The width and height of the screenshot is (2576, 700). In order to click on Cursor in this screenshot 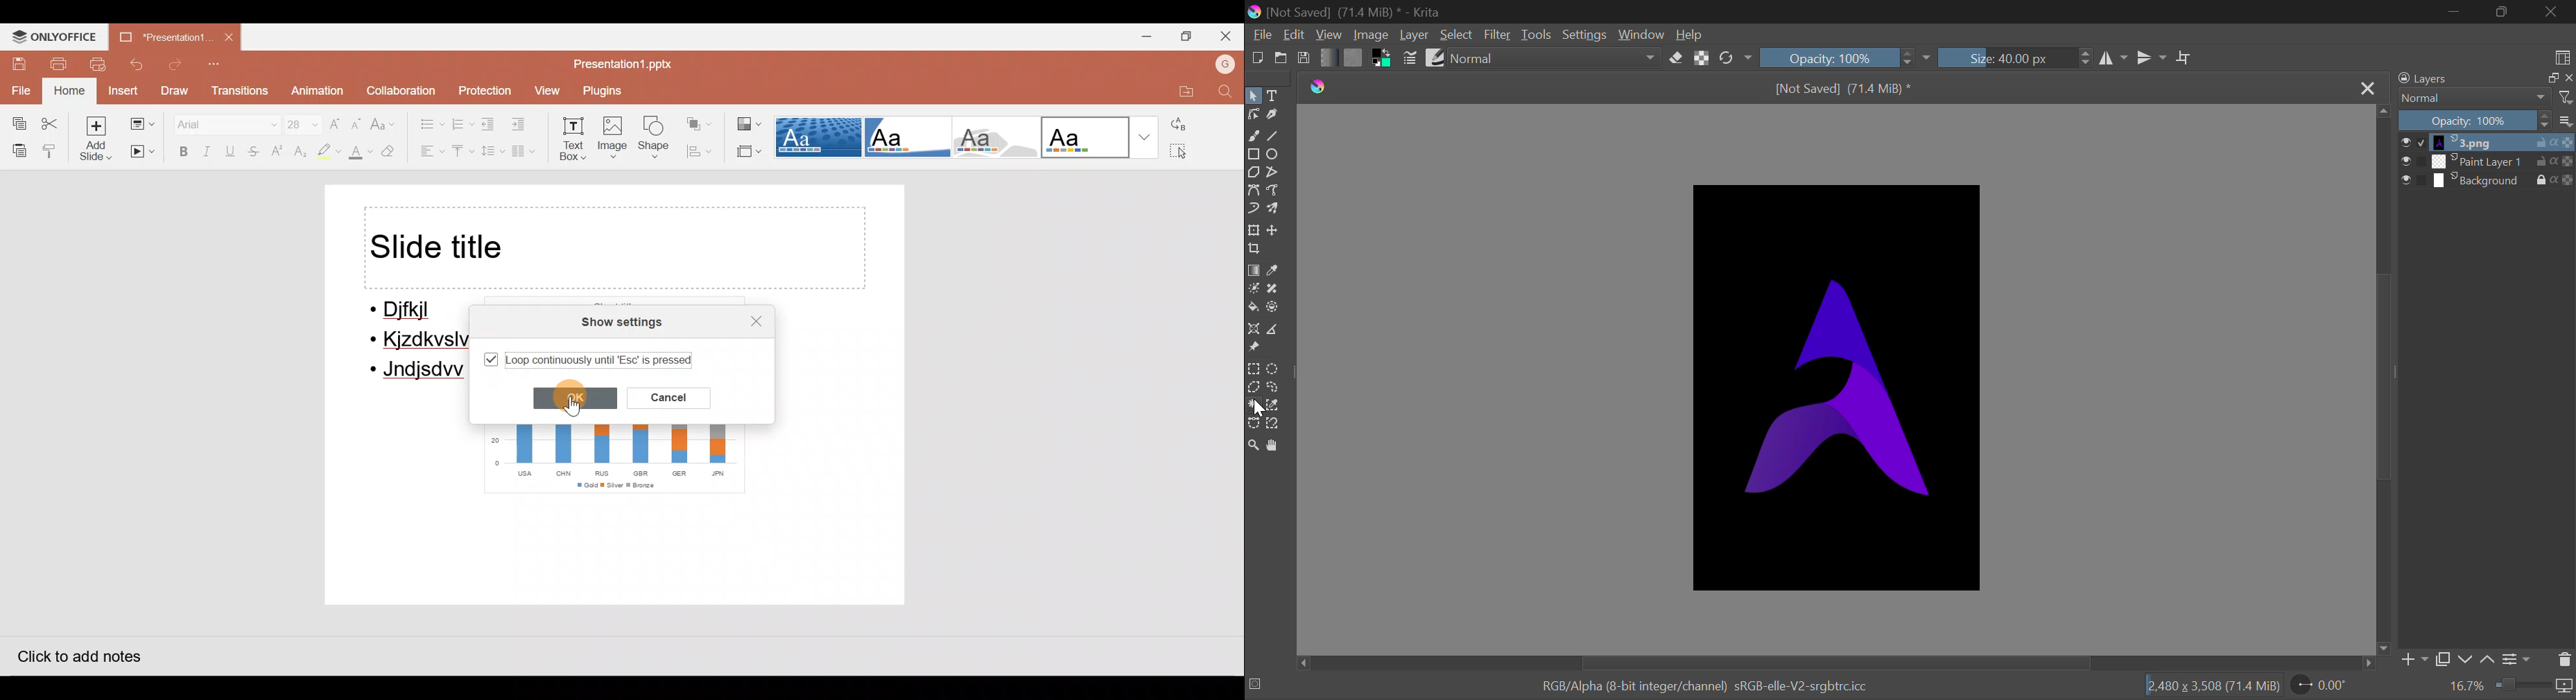, I will do `click(575, 406)`.